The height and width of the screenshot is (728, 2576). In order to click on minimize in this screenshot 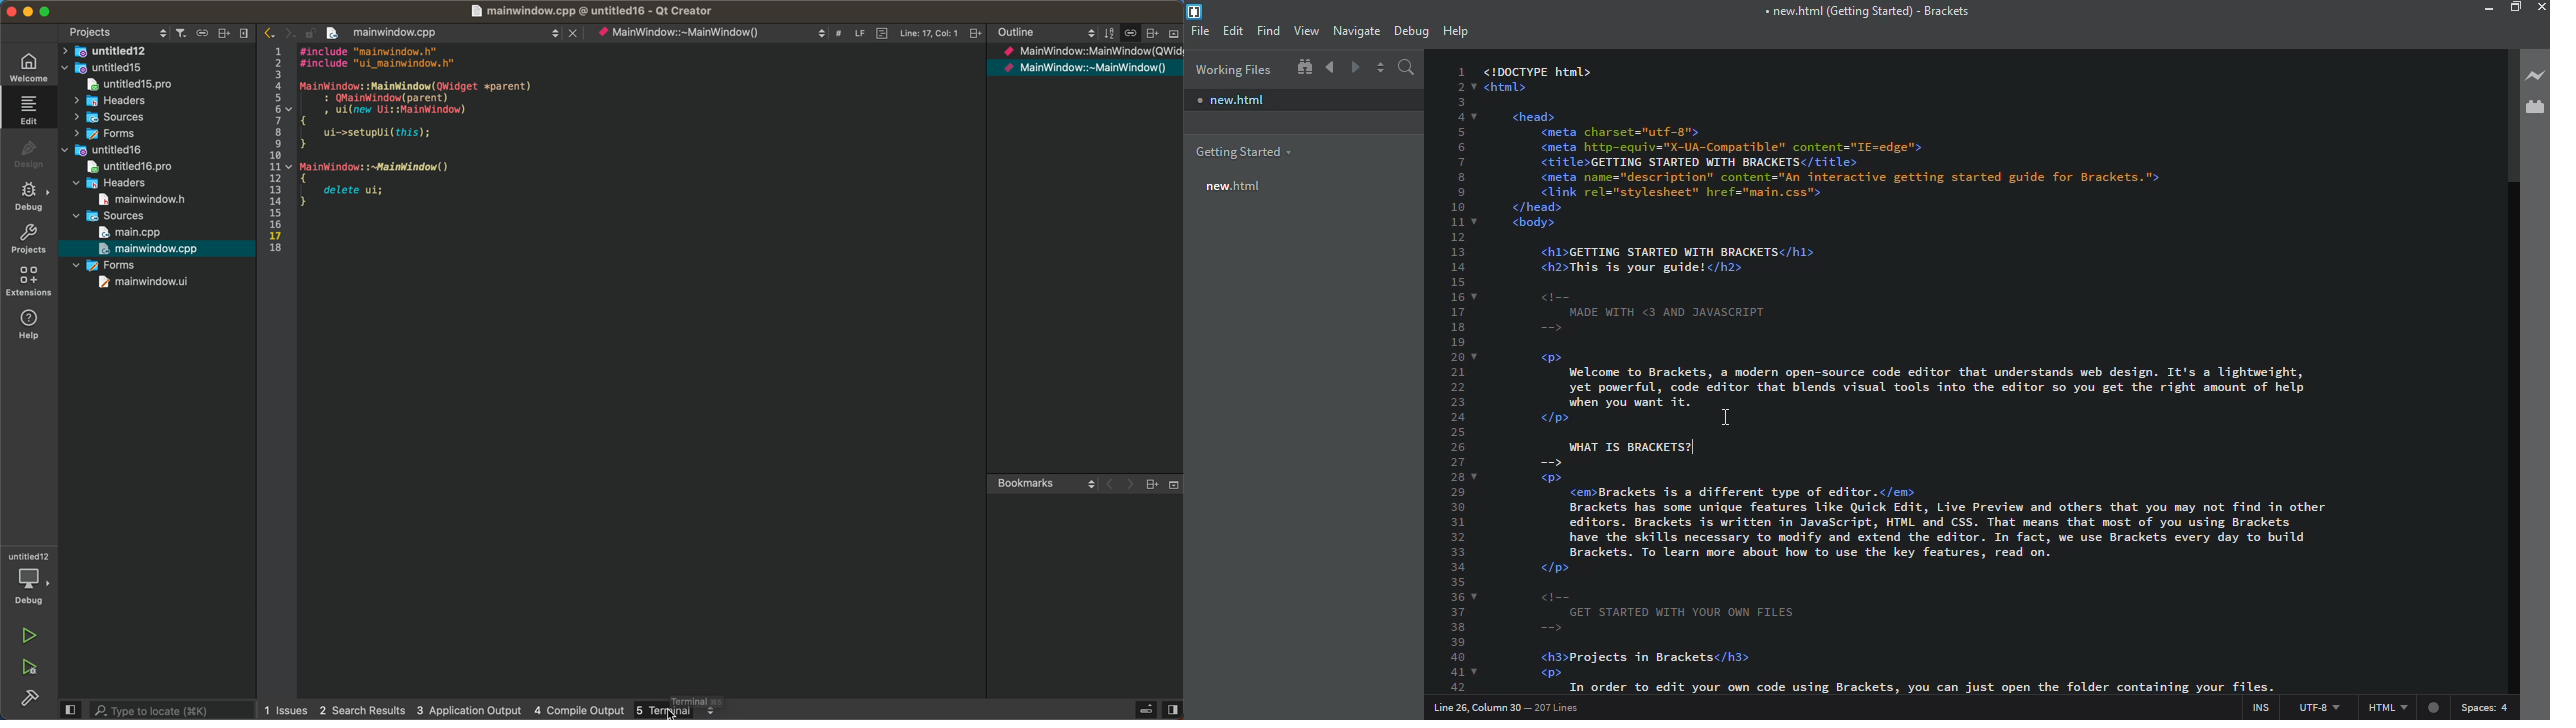, I will do `click(10, 10)`.